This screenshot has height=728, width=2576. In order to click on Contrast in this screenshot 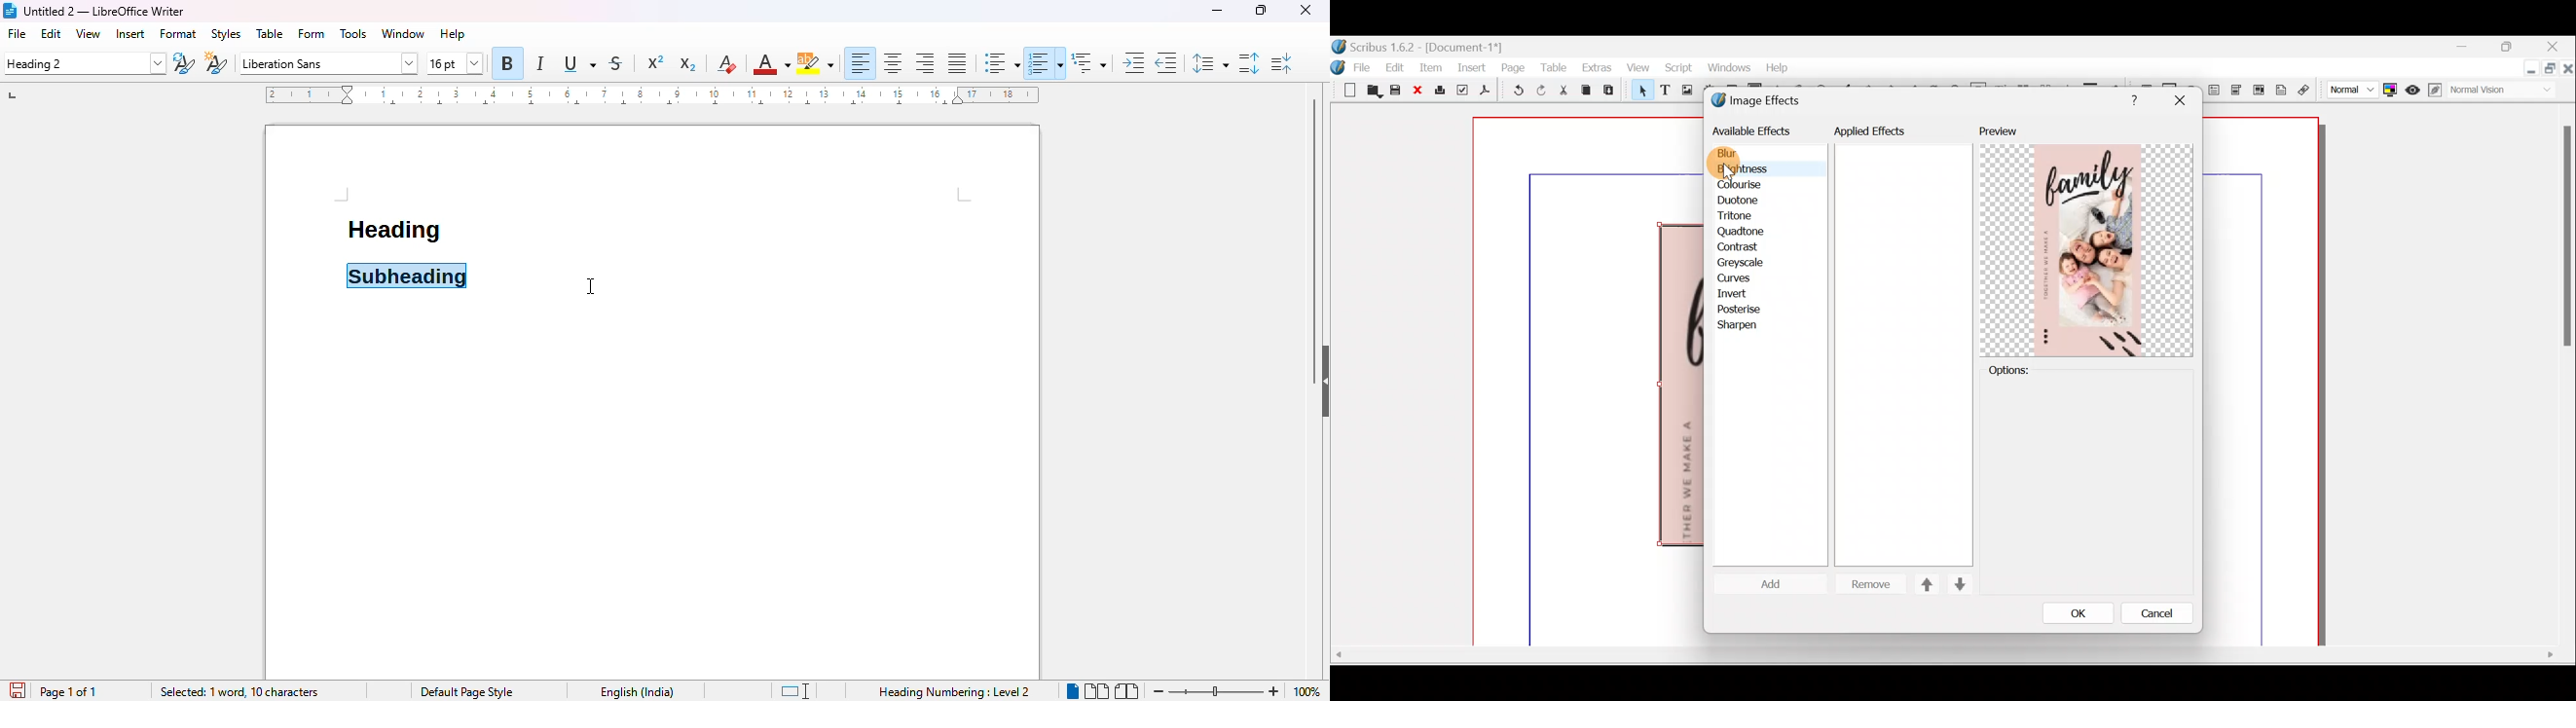, I will do `click(1741, 247)`.